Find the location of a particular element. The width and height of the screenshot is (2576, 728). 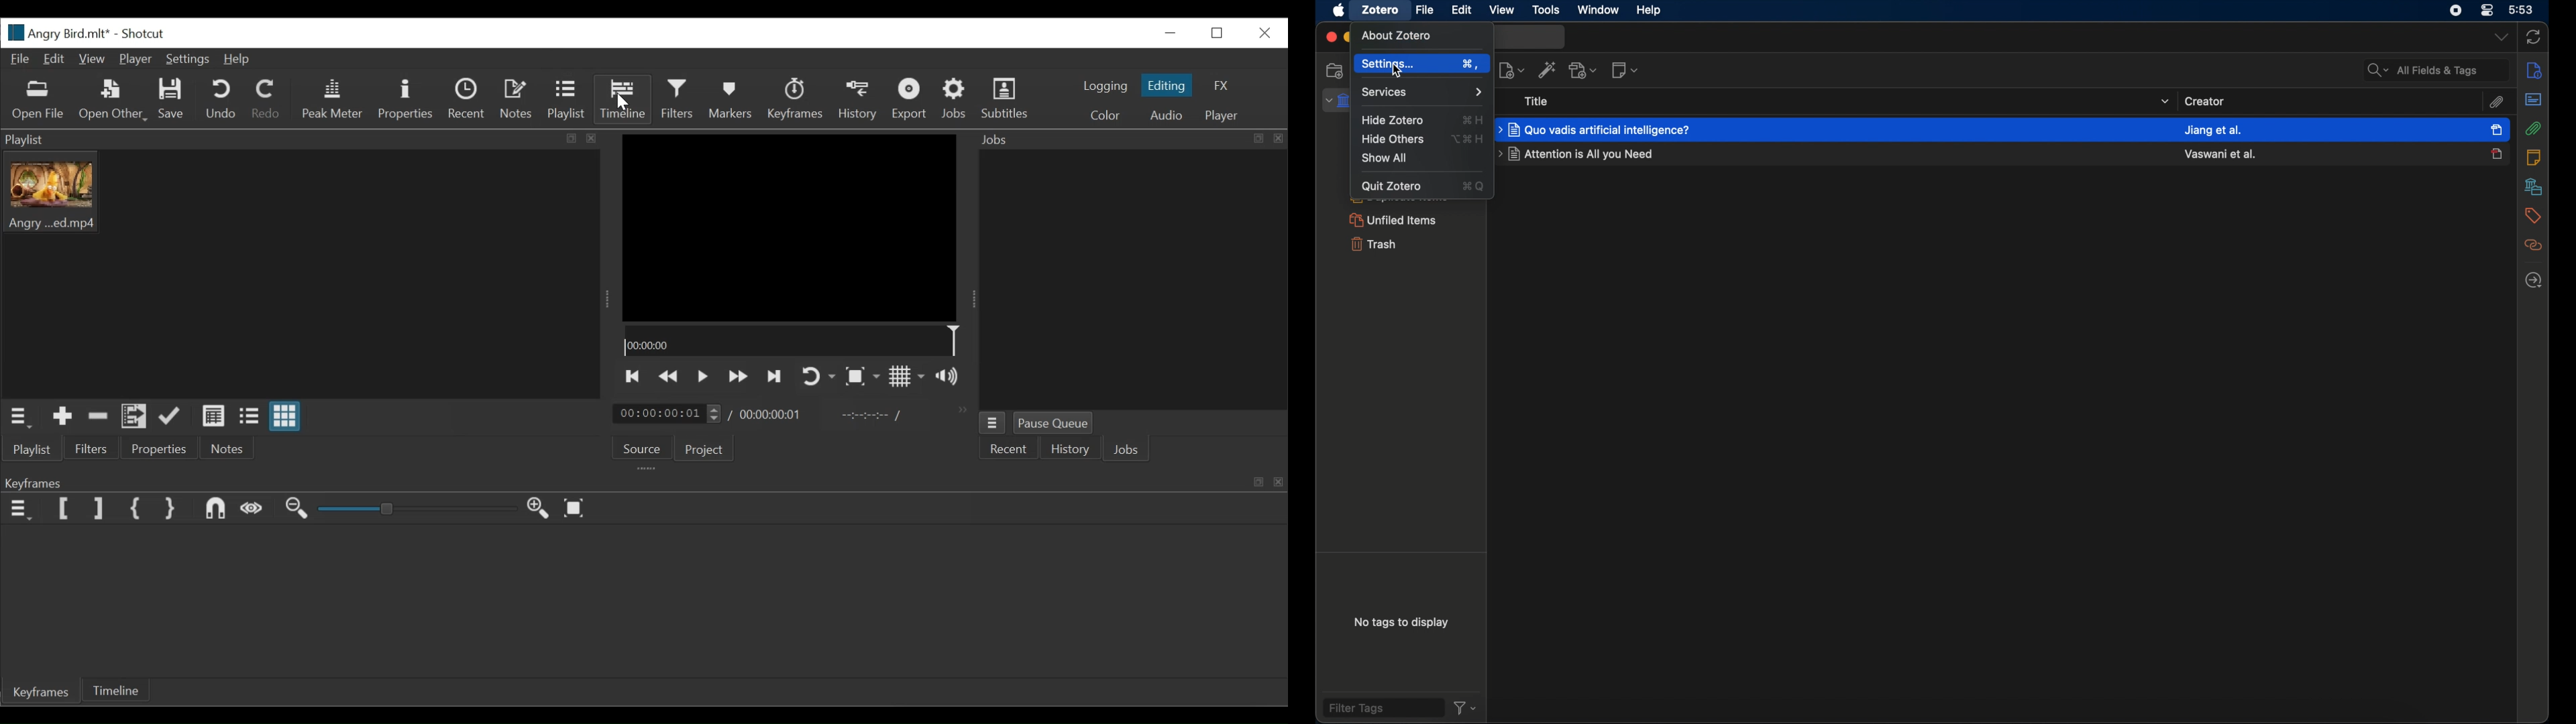

hide zotero is located at coordinates (1393, 120).